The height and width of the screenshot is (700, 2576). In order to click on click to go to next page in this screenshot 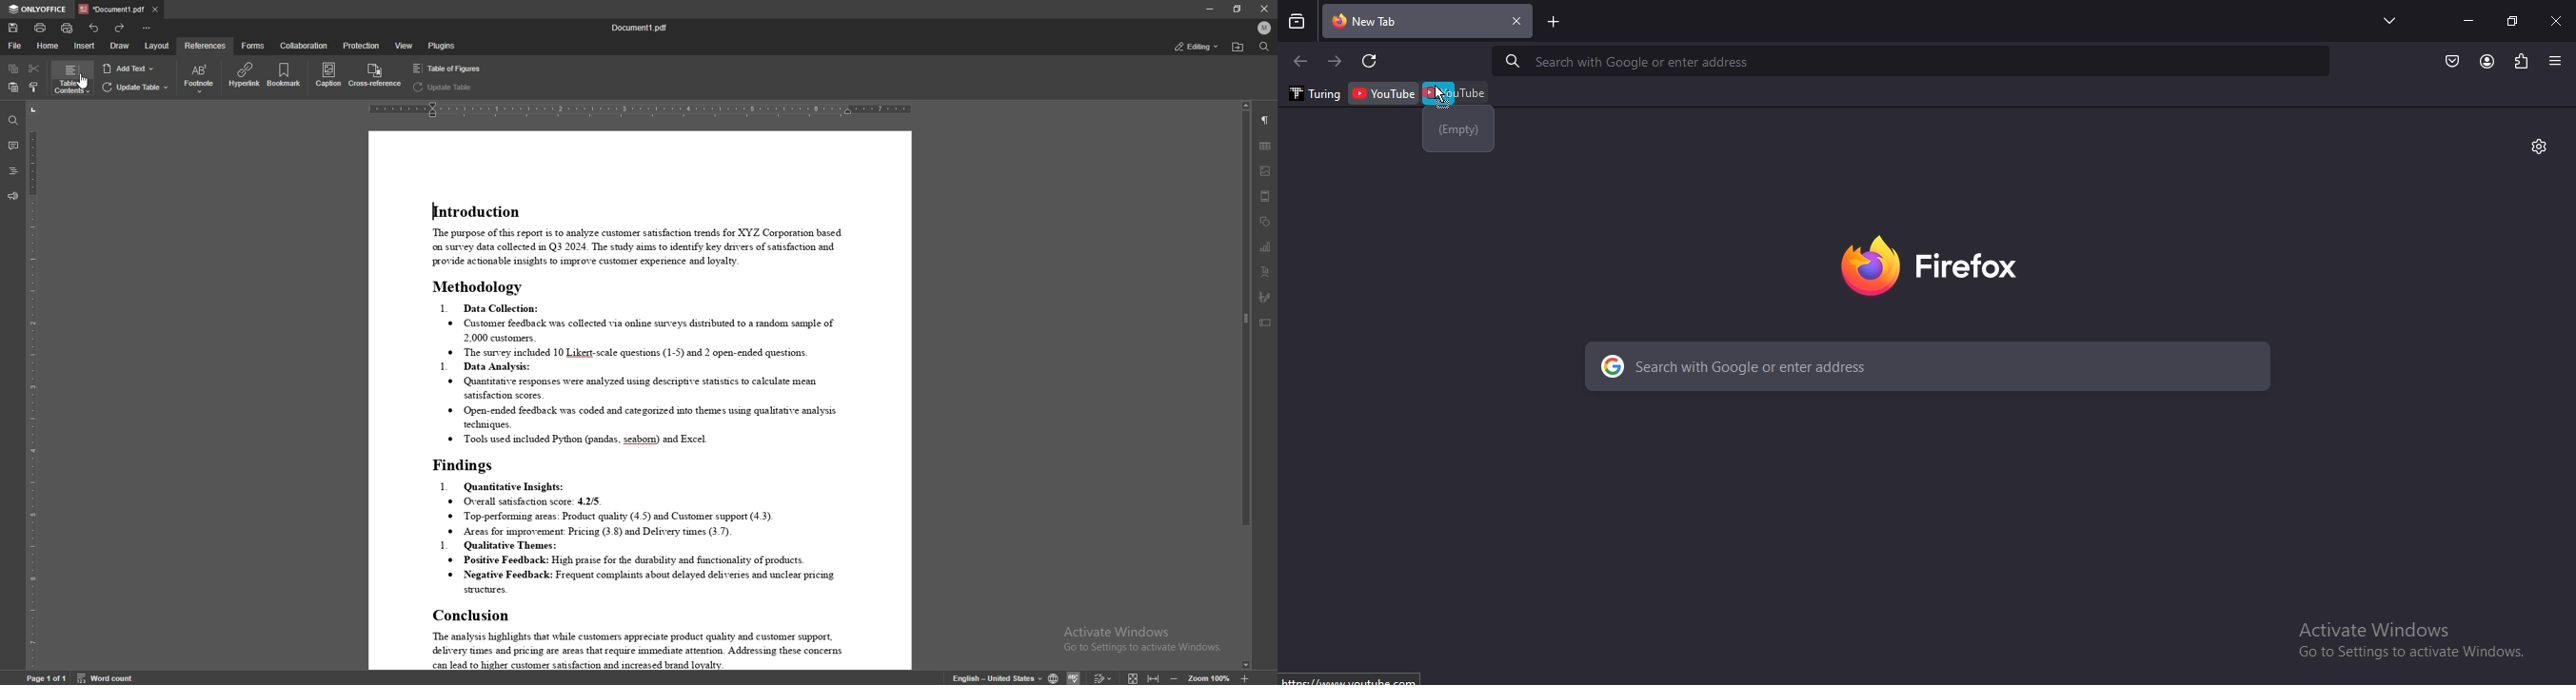, I will do `click(1336, 61)`.